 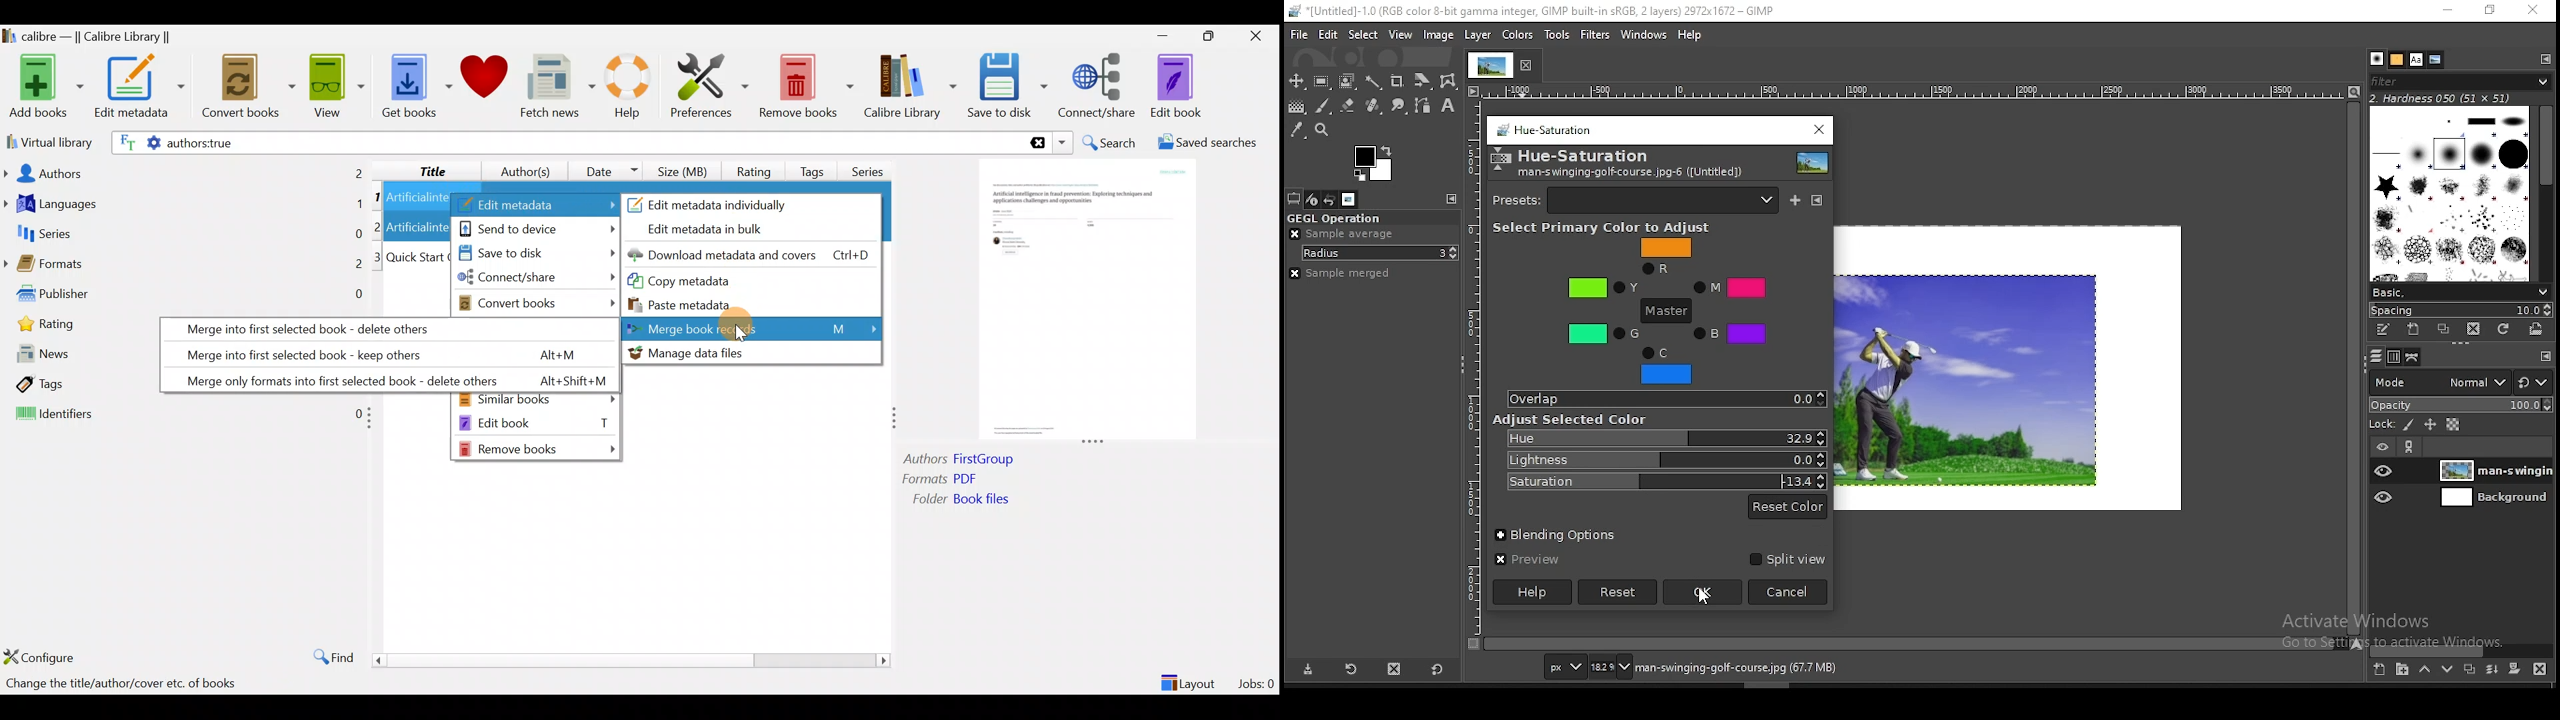 What do you see at coordinates (2444, 330) in the screenshot?
I see `duplicate brush` at bounding box center [2444, 330].